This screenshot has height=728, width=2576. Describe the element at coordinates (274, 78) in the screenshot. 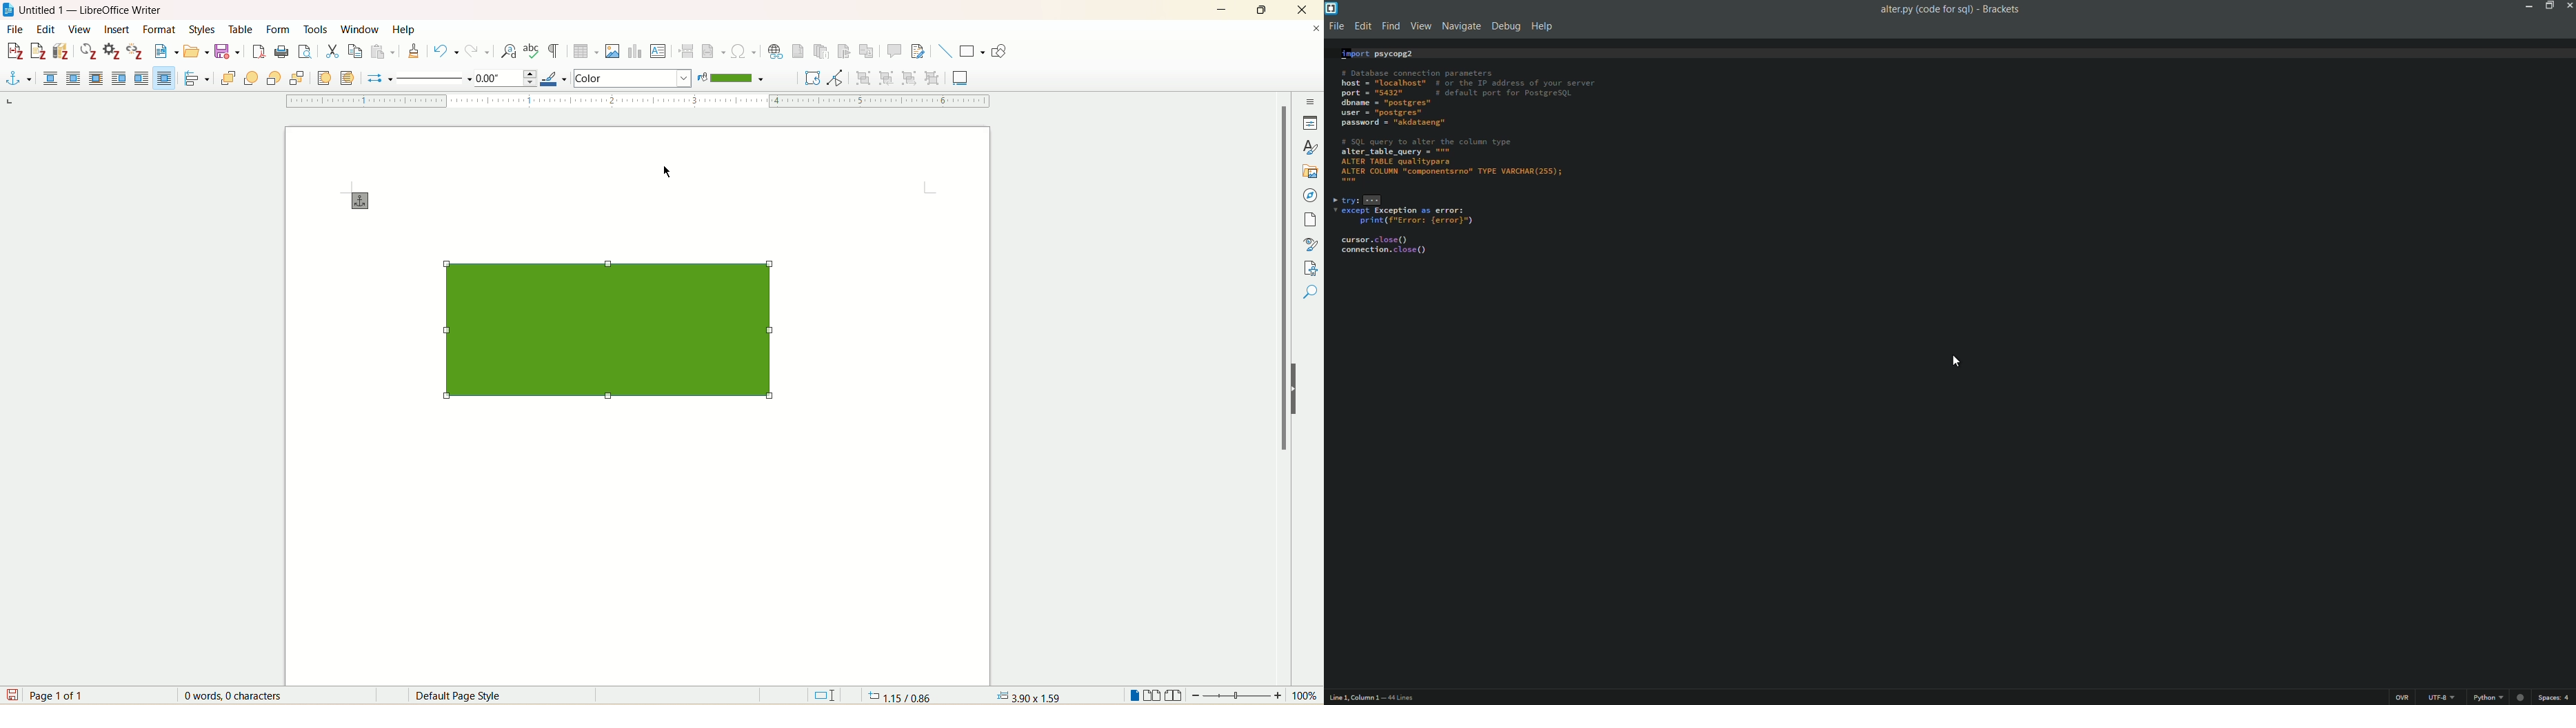

I see `back one` at that location.